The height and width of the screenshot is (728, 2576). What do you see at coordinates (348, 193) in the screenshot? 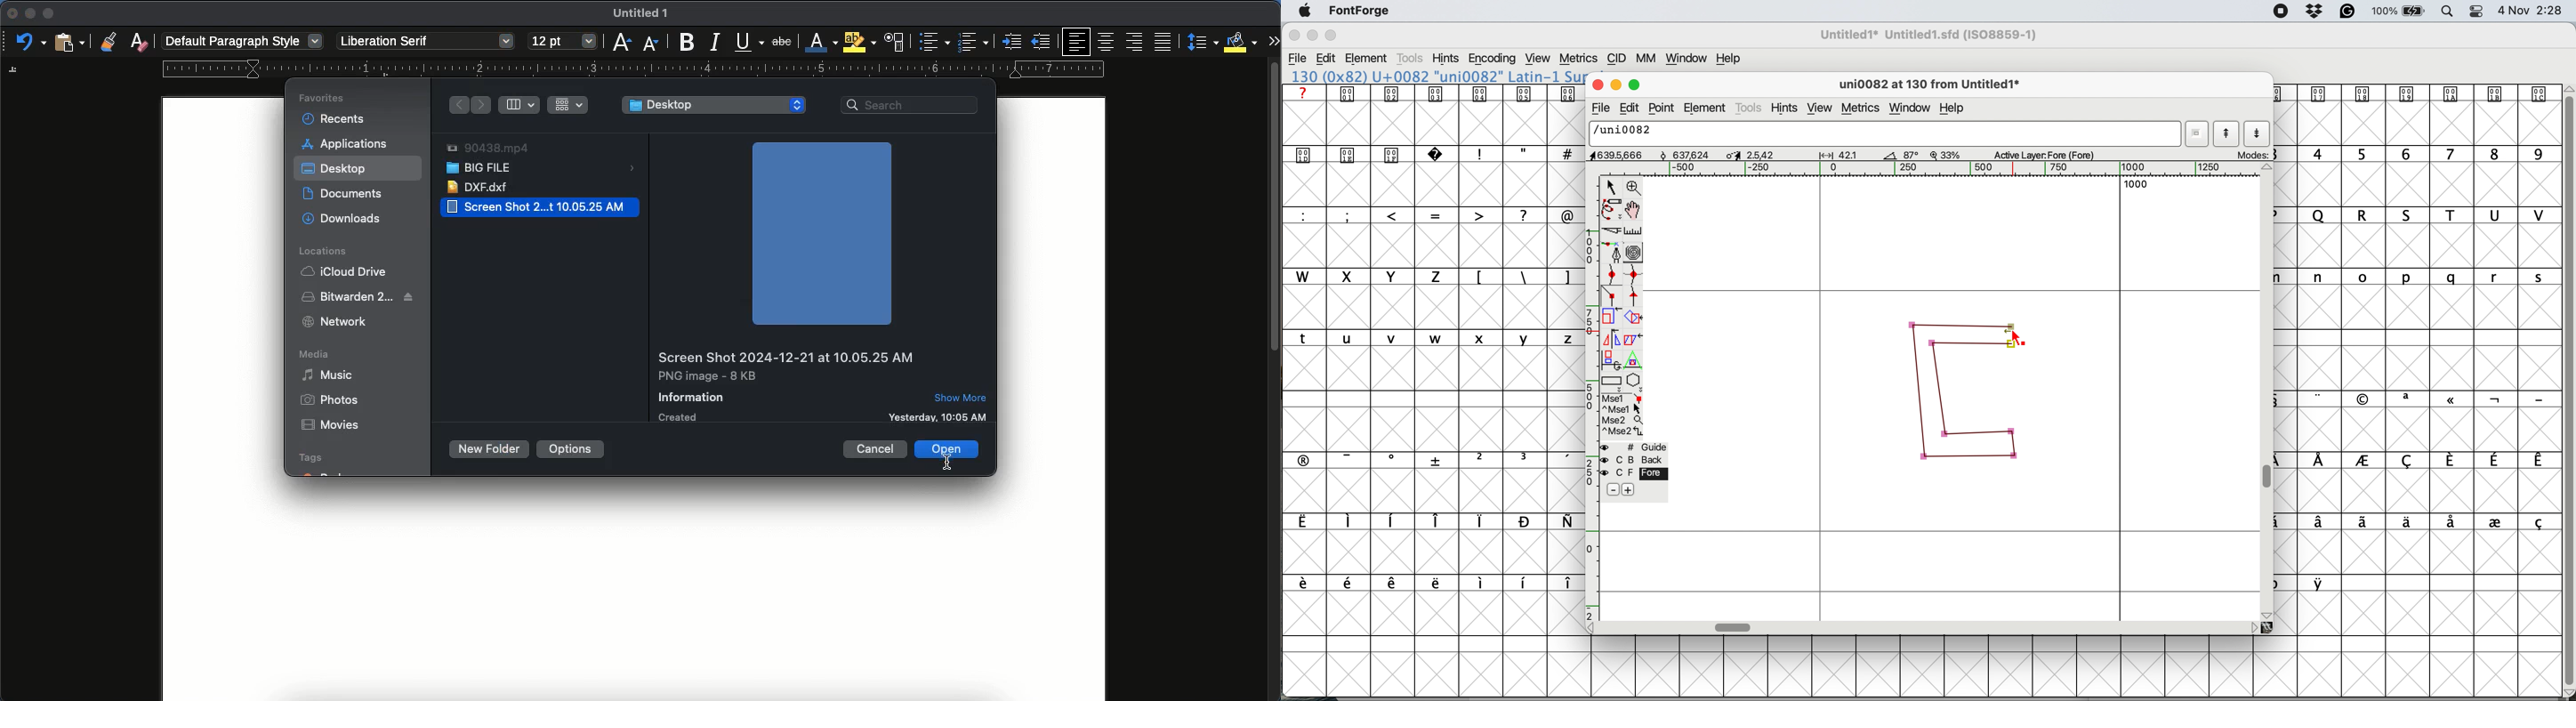
I see `documents` at bounding box center [348, 193].